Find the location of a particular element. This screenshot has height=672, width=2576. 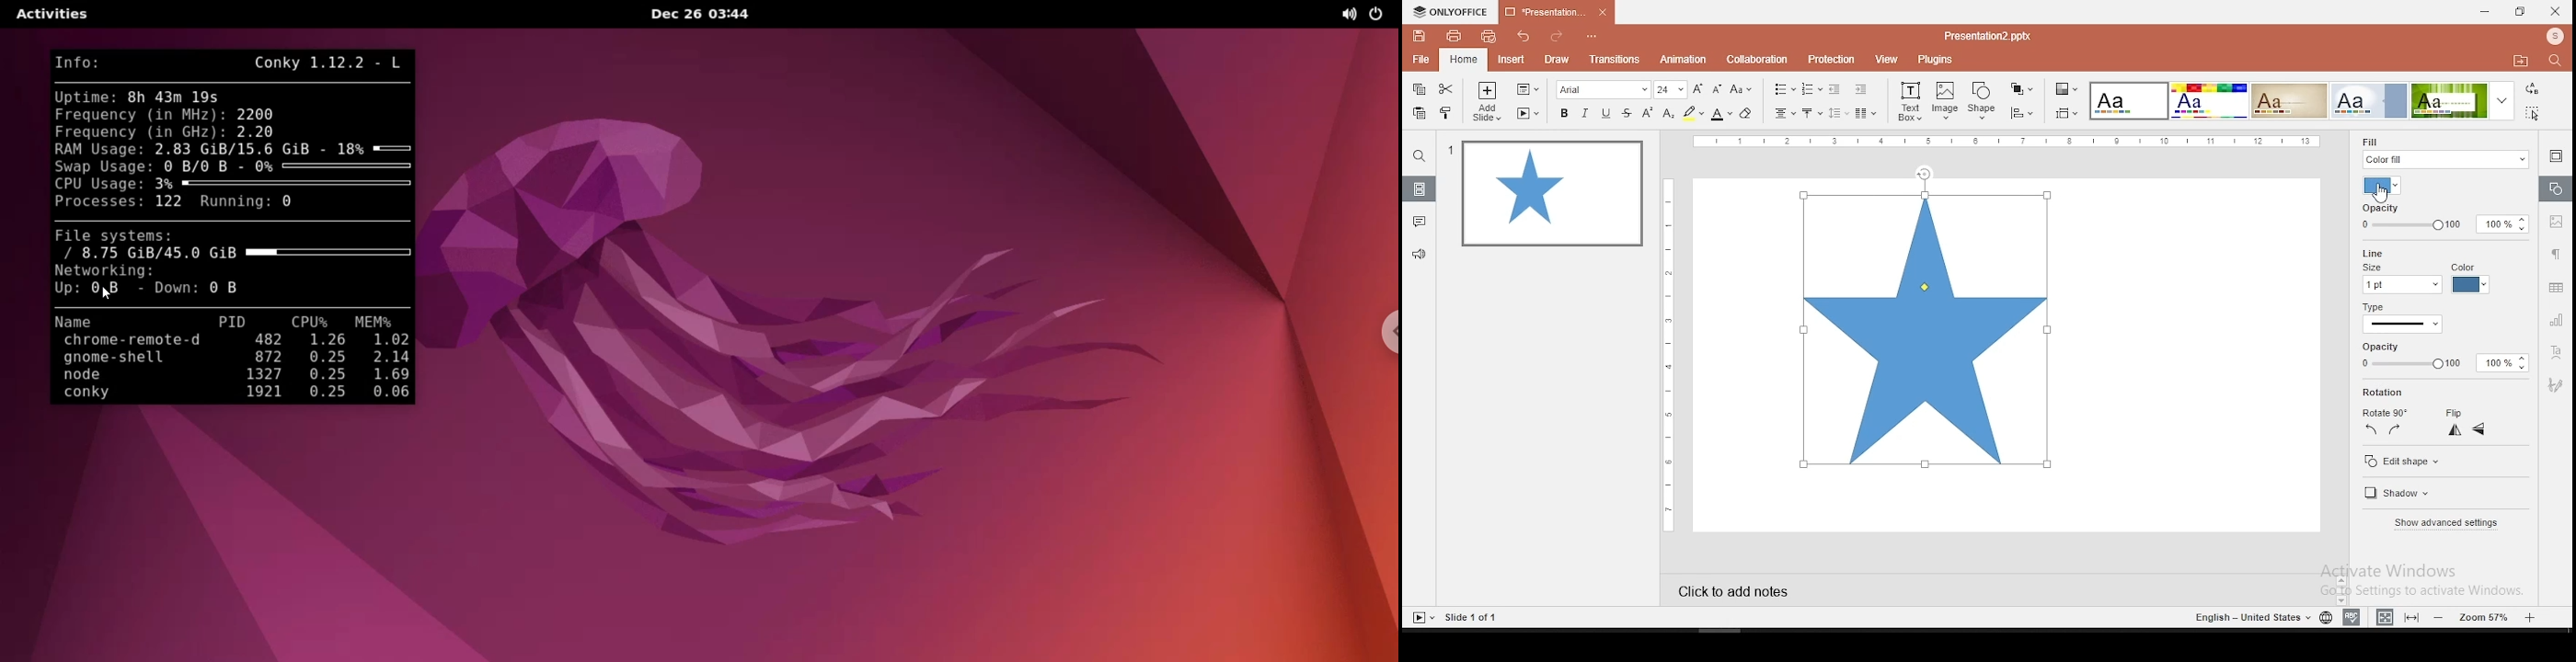

protection is located at coordinates (1829, 60).